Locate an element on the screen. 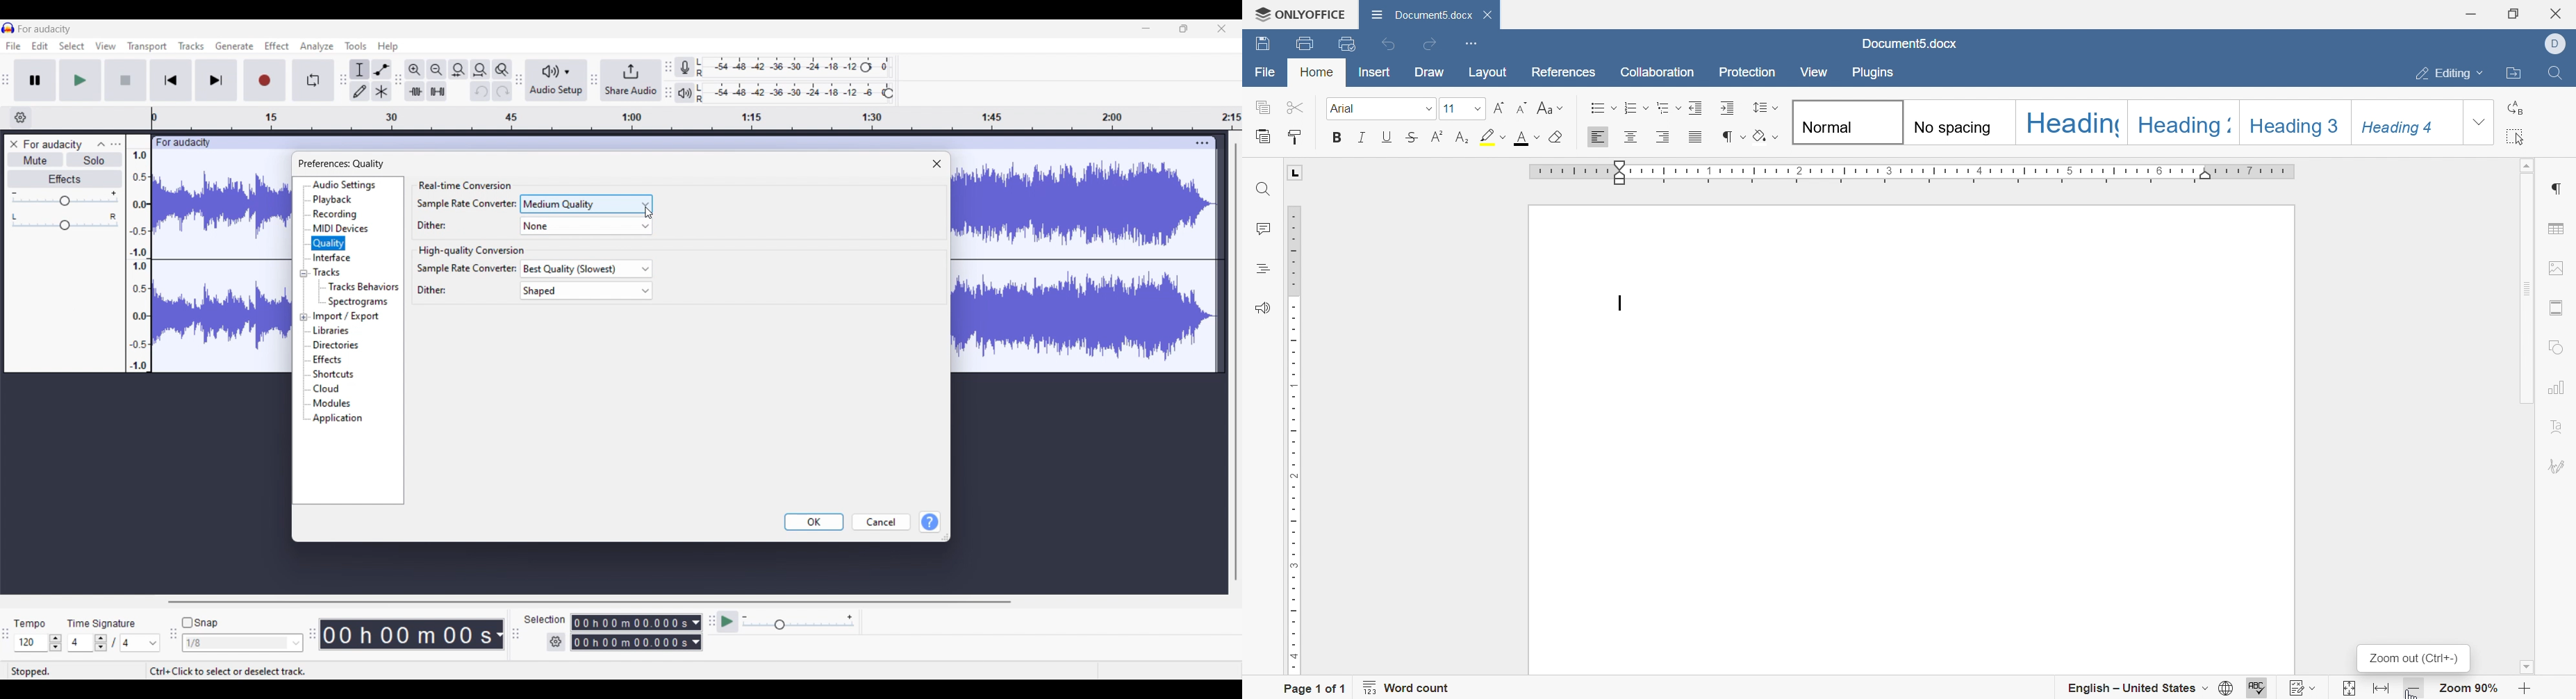 Image resolution: width=2576 pixels, height=700 pixels. Shortcuts is located at coordinates (333, 374).